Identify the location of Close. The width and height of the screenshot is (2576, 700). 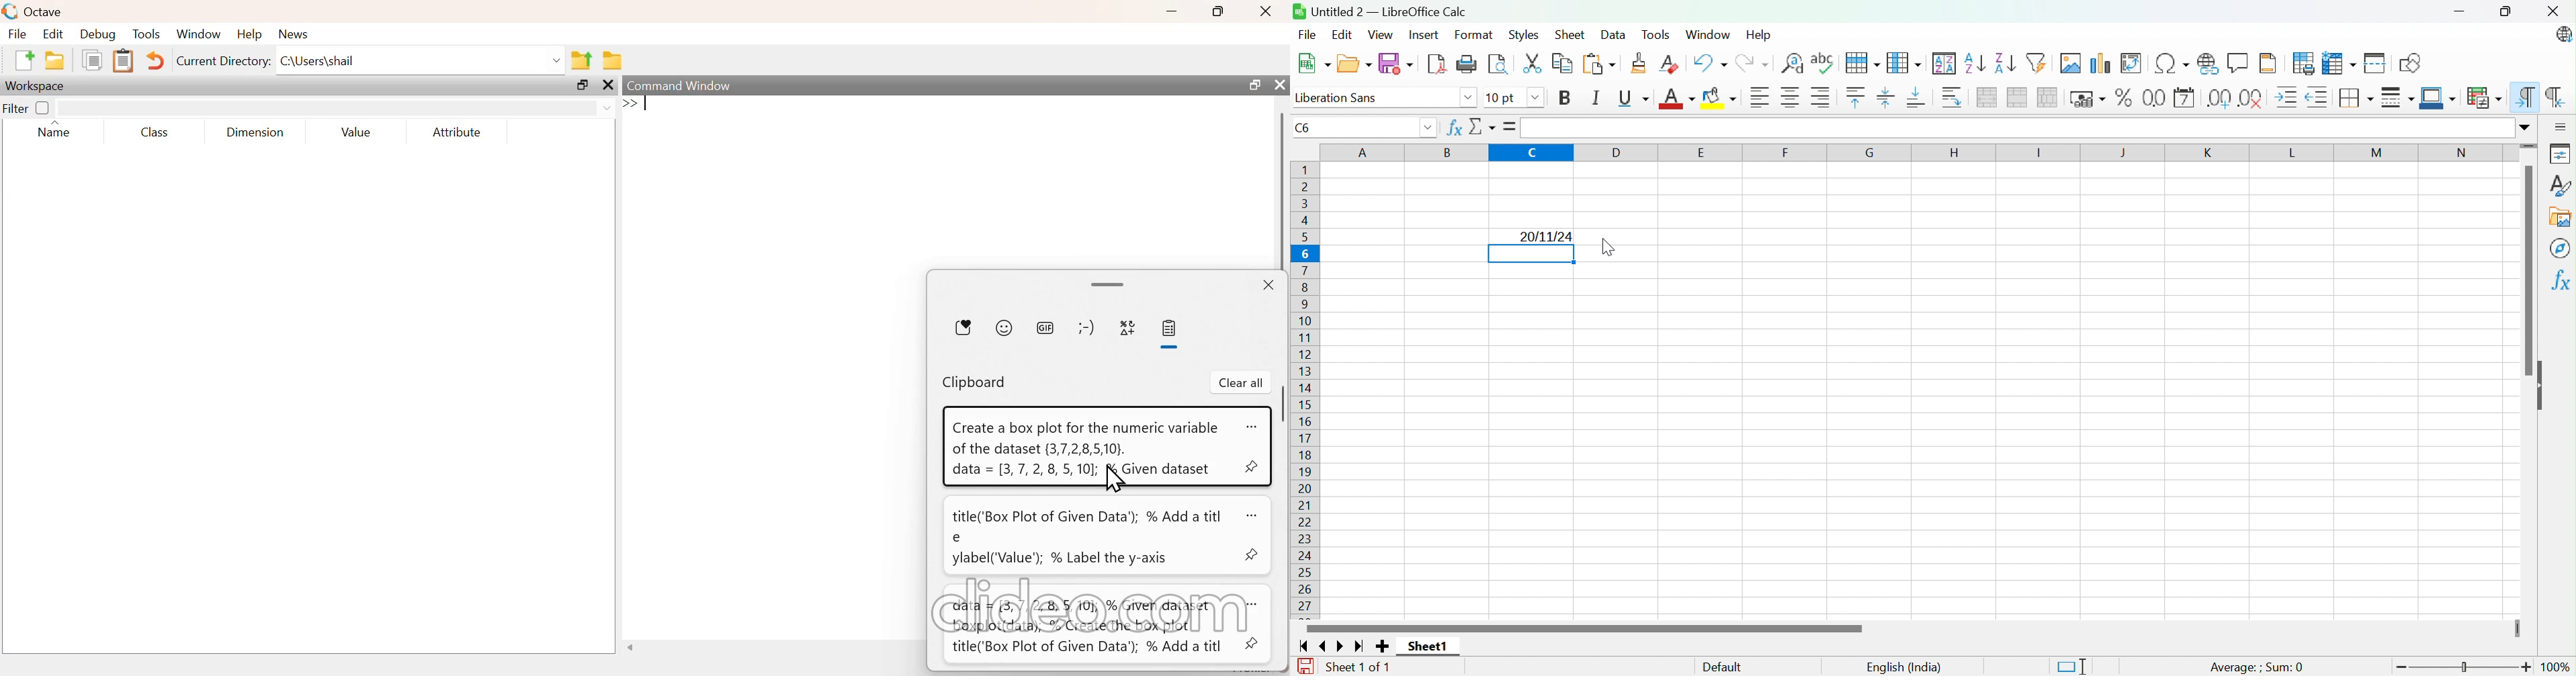
(1478, 127).